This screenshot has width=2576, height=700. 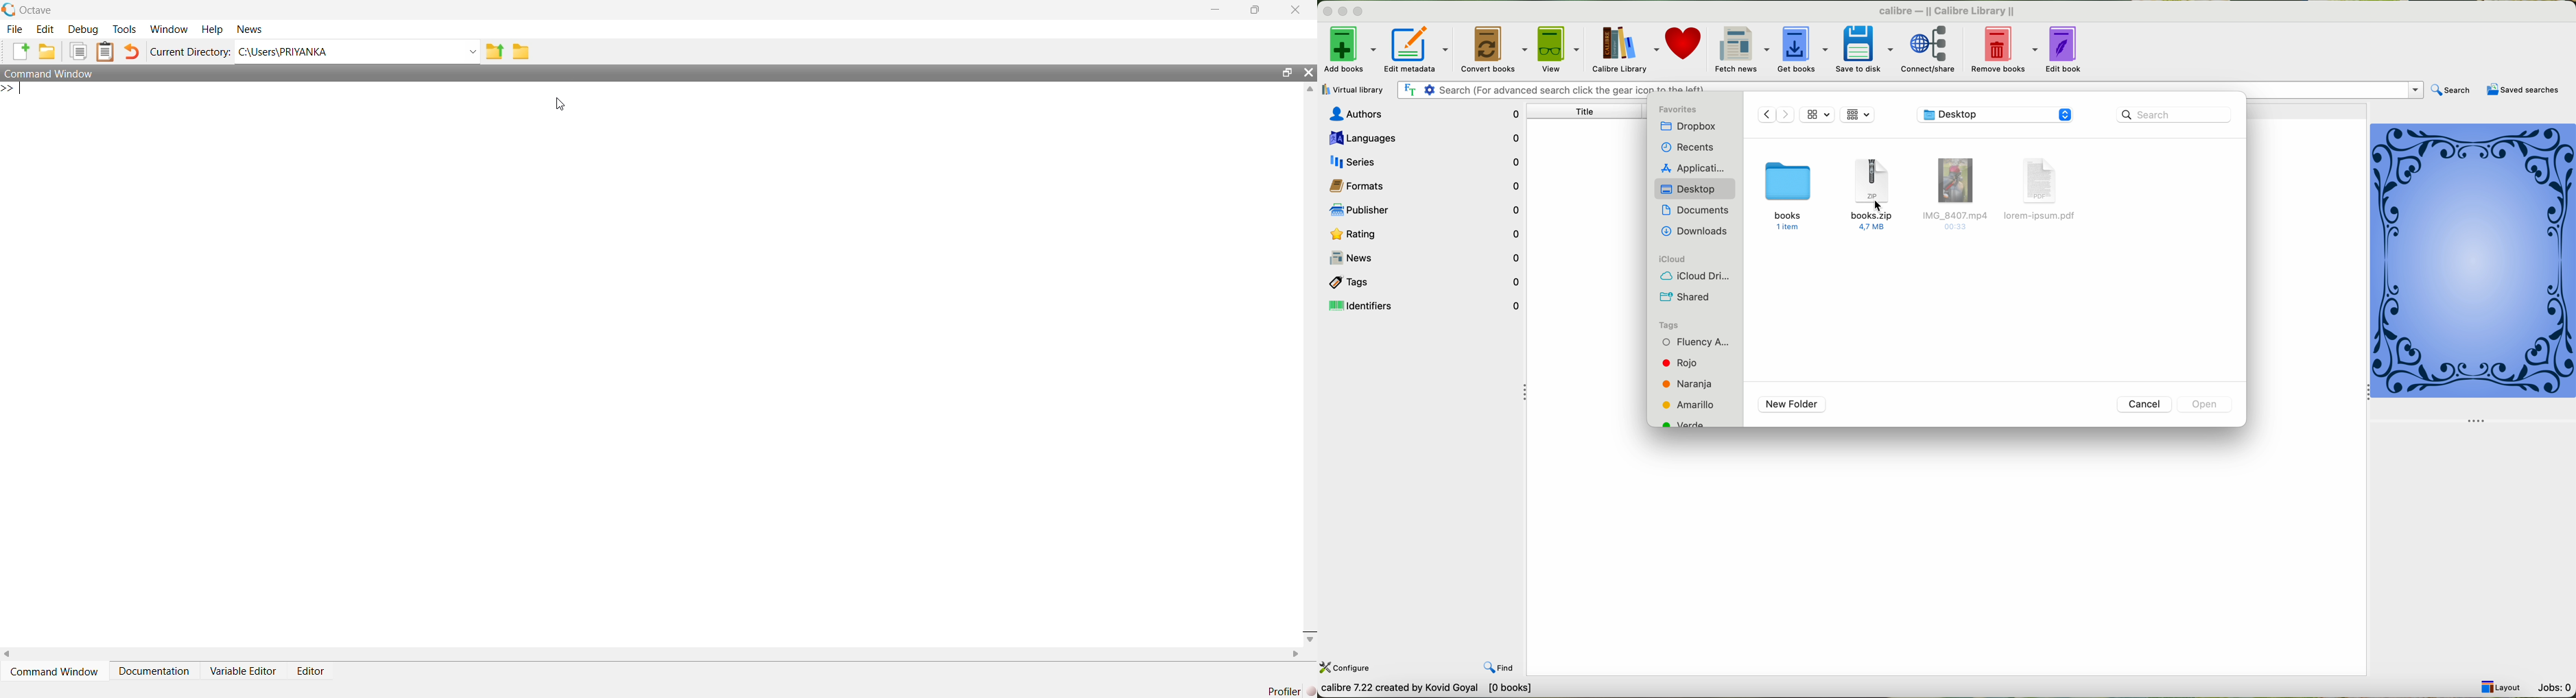 I want to click on authors, so click(x=1422, y=114).